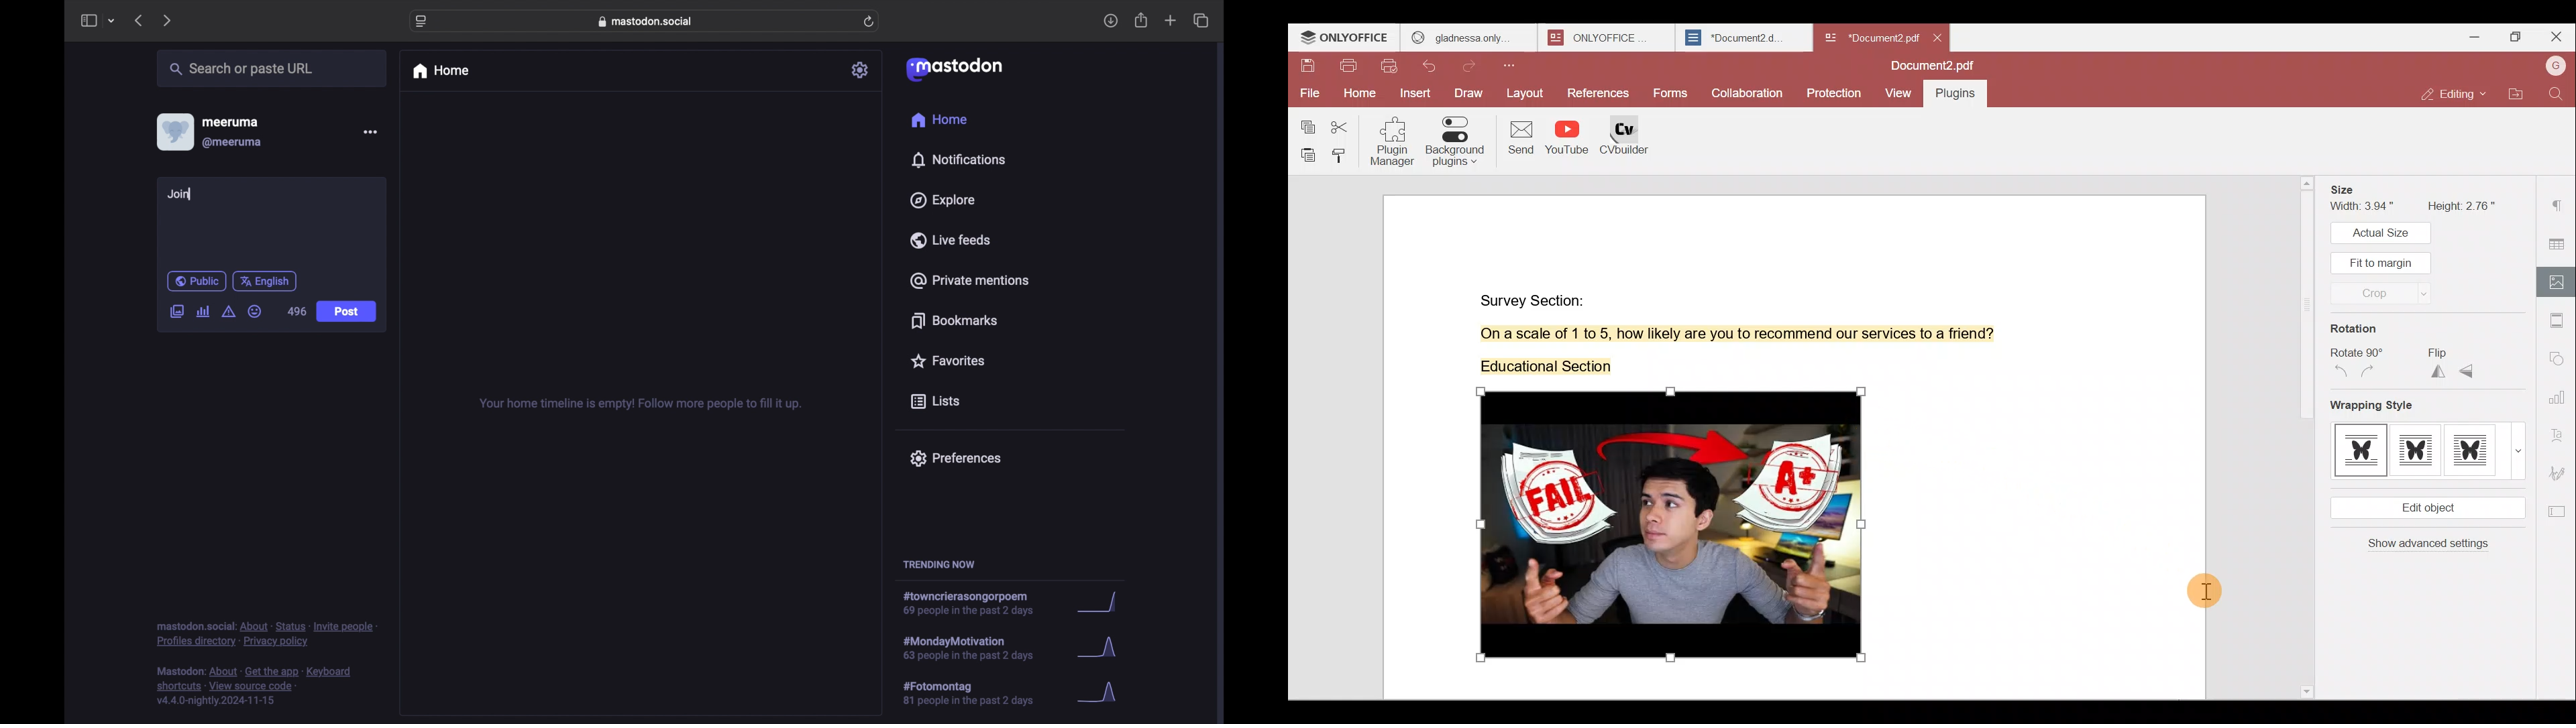 The width and height of the screenshot is (2576, 728). I want to click on favorites, so click(947, 361).